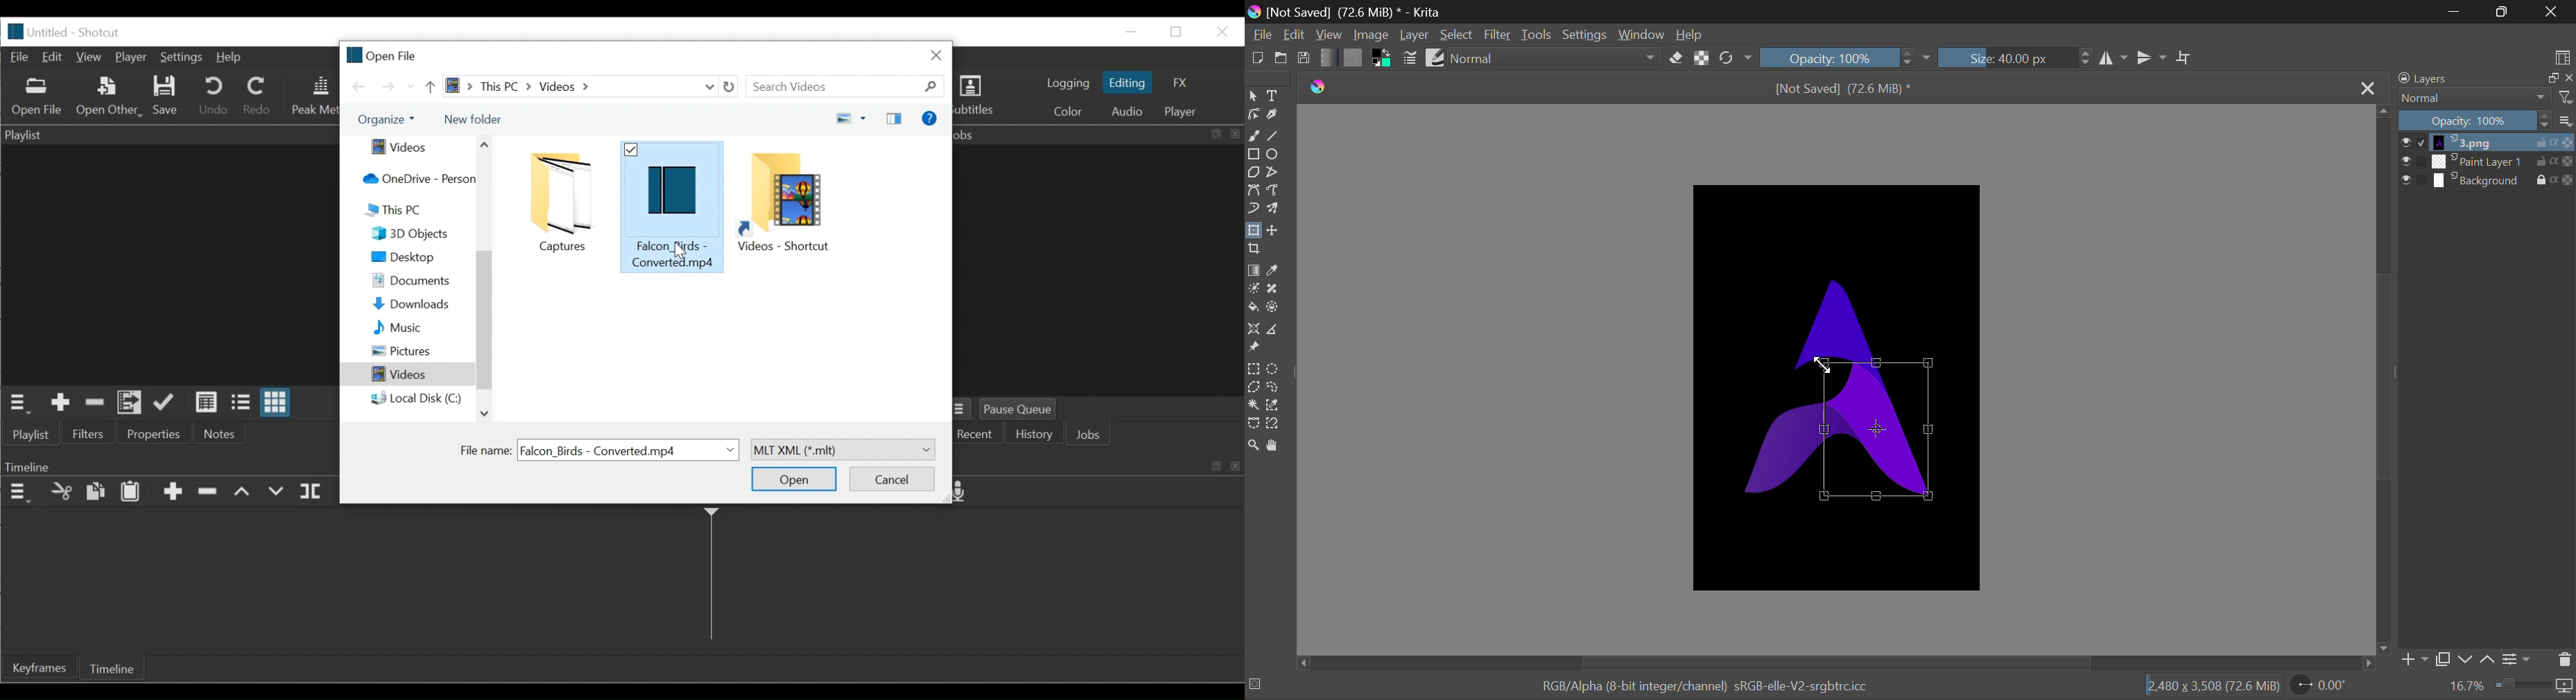 This screenshot has width=2576, height=700. Describe the element at coordinates (2568, 77) in the screenshot. I see `close` at that location.